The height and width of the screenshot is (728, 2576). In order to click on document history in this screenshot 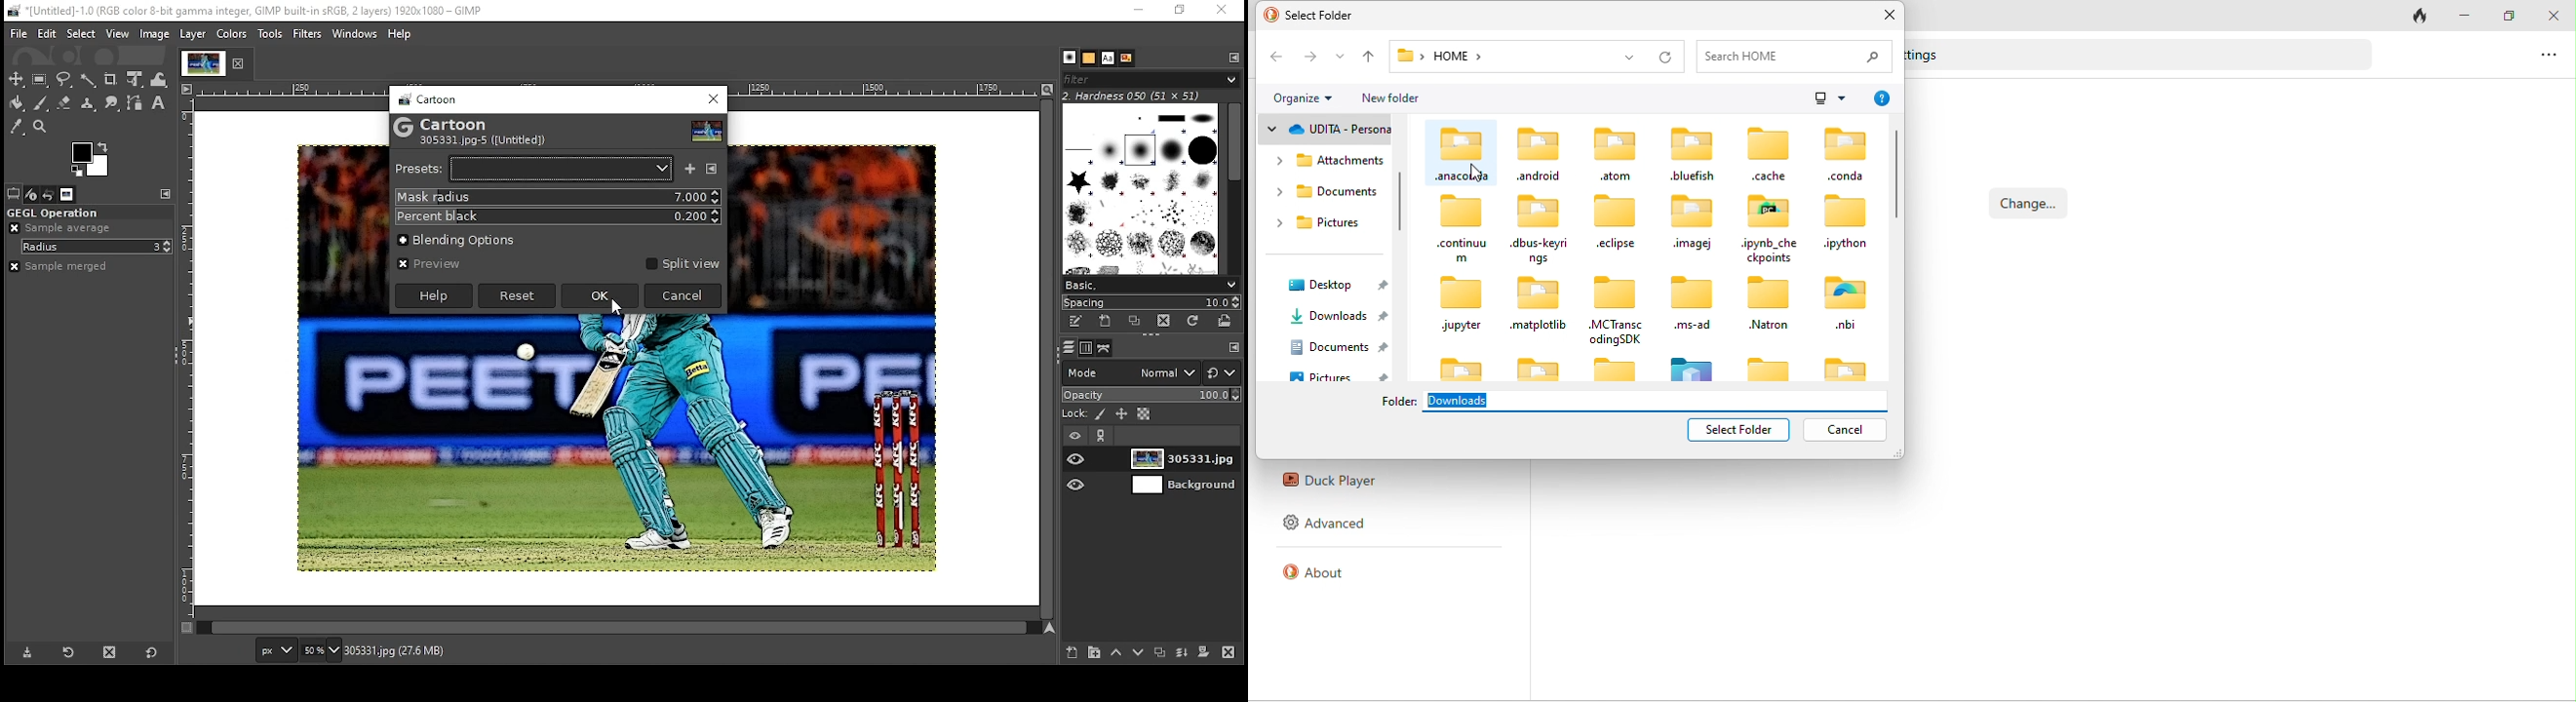, I will do `click(1127, 58)`.